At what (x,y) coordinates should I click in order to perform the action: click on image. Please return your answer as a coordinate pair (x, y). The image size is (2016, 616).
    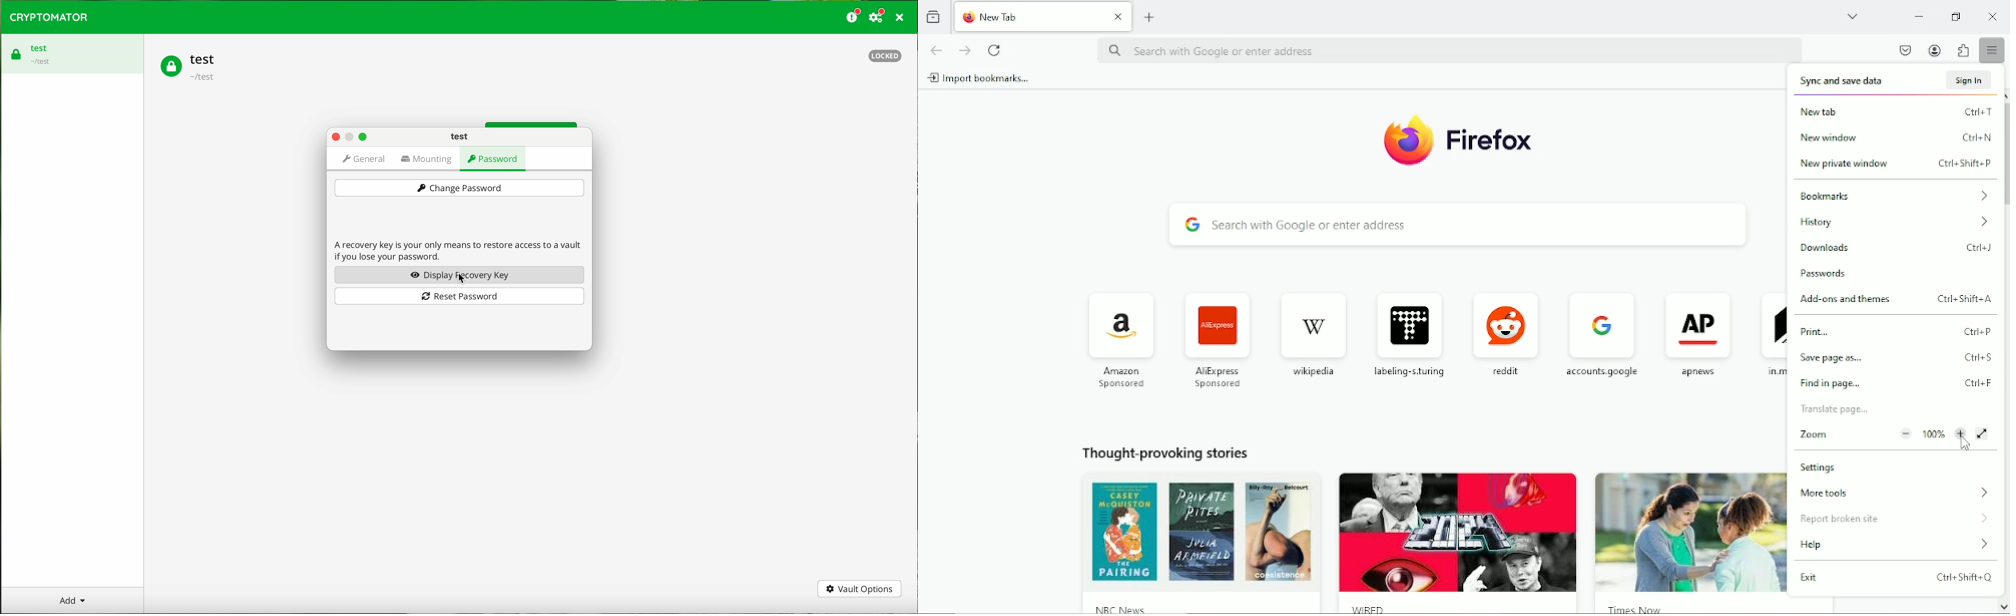
    Looking at the image, I should click on (1193, 535).